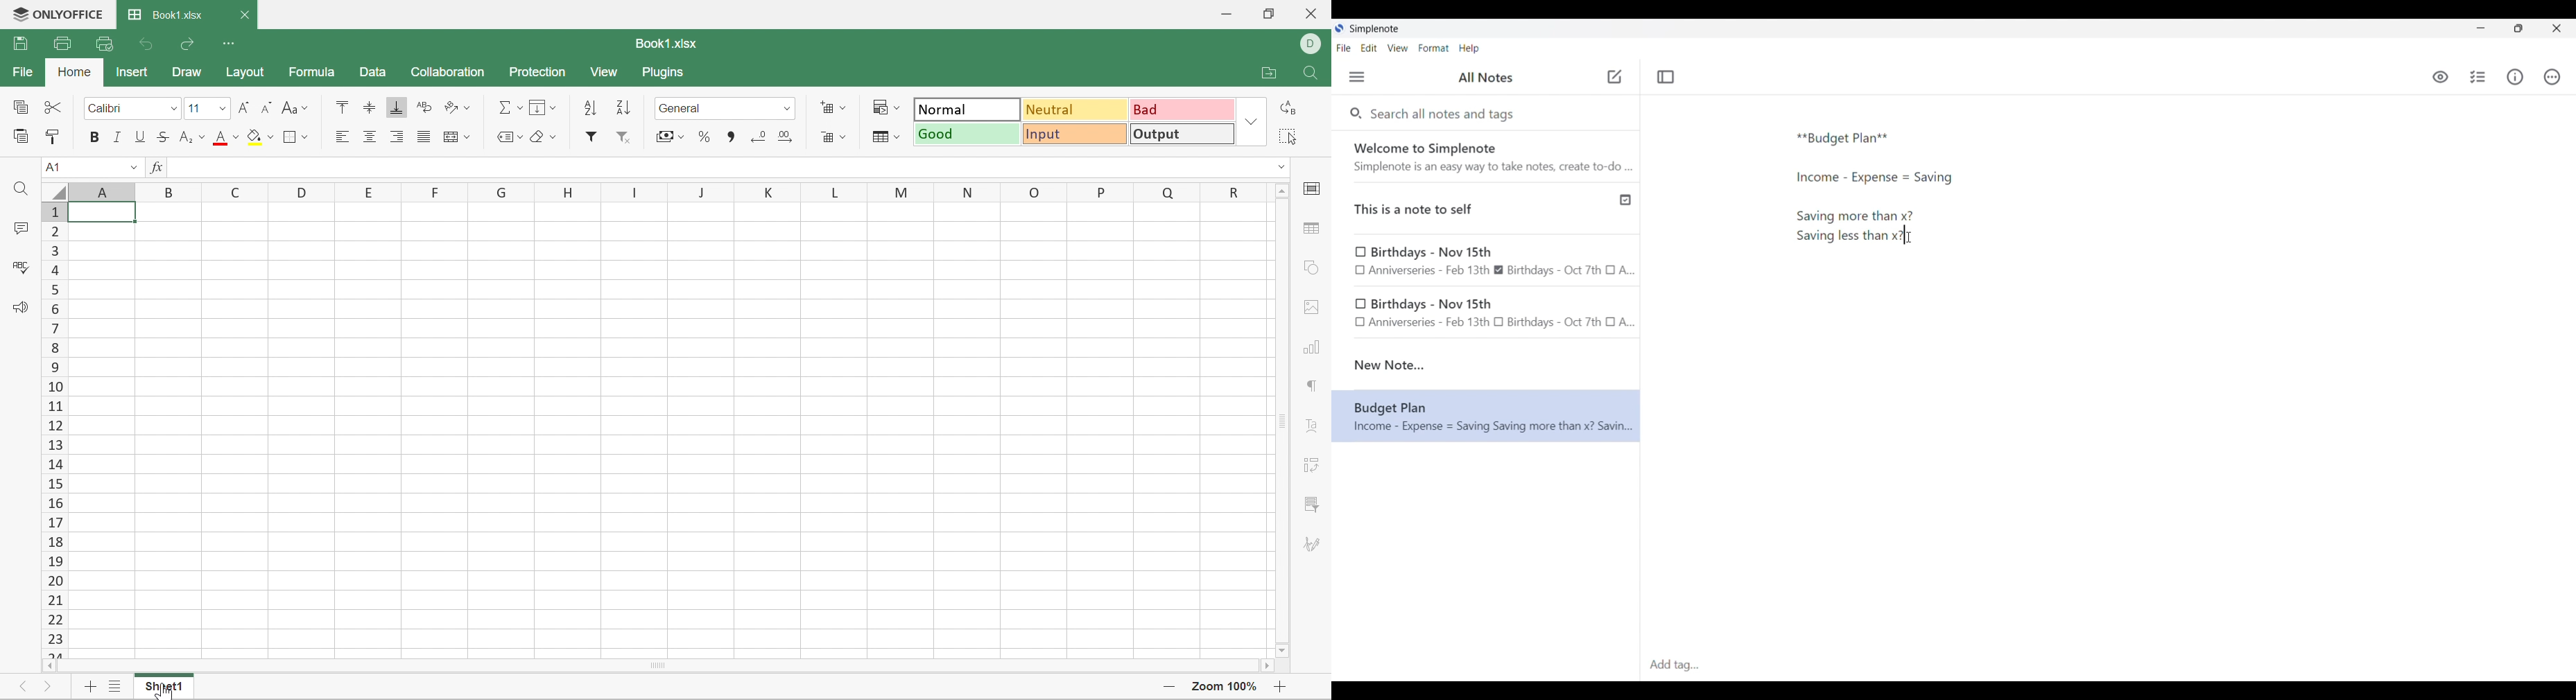 This screenshot has height=700, width=2576. What do you see at coordinates (2552, 77) in the screenshot?
I see `Actions` at bounding box center [2552, 77].